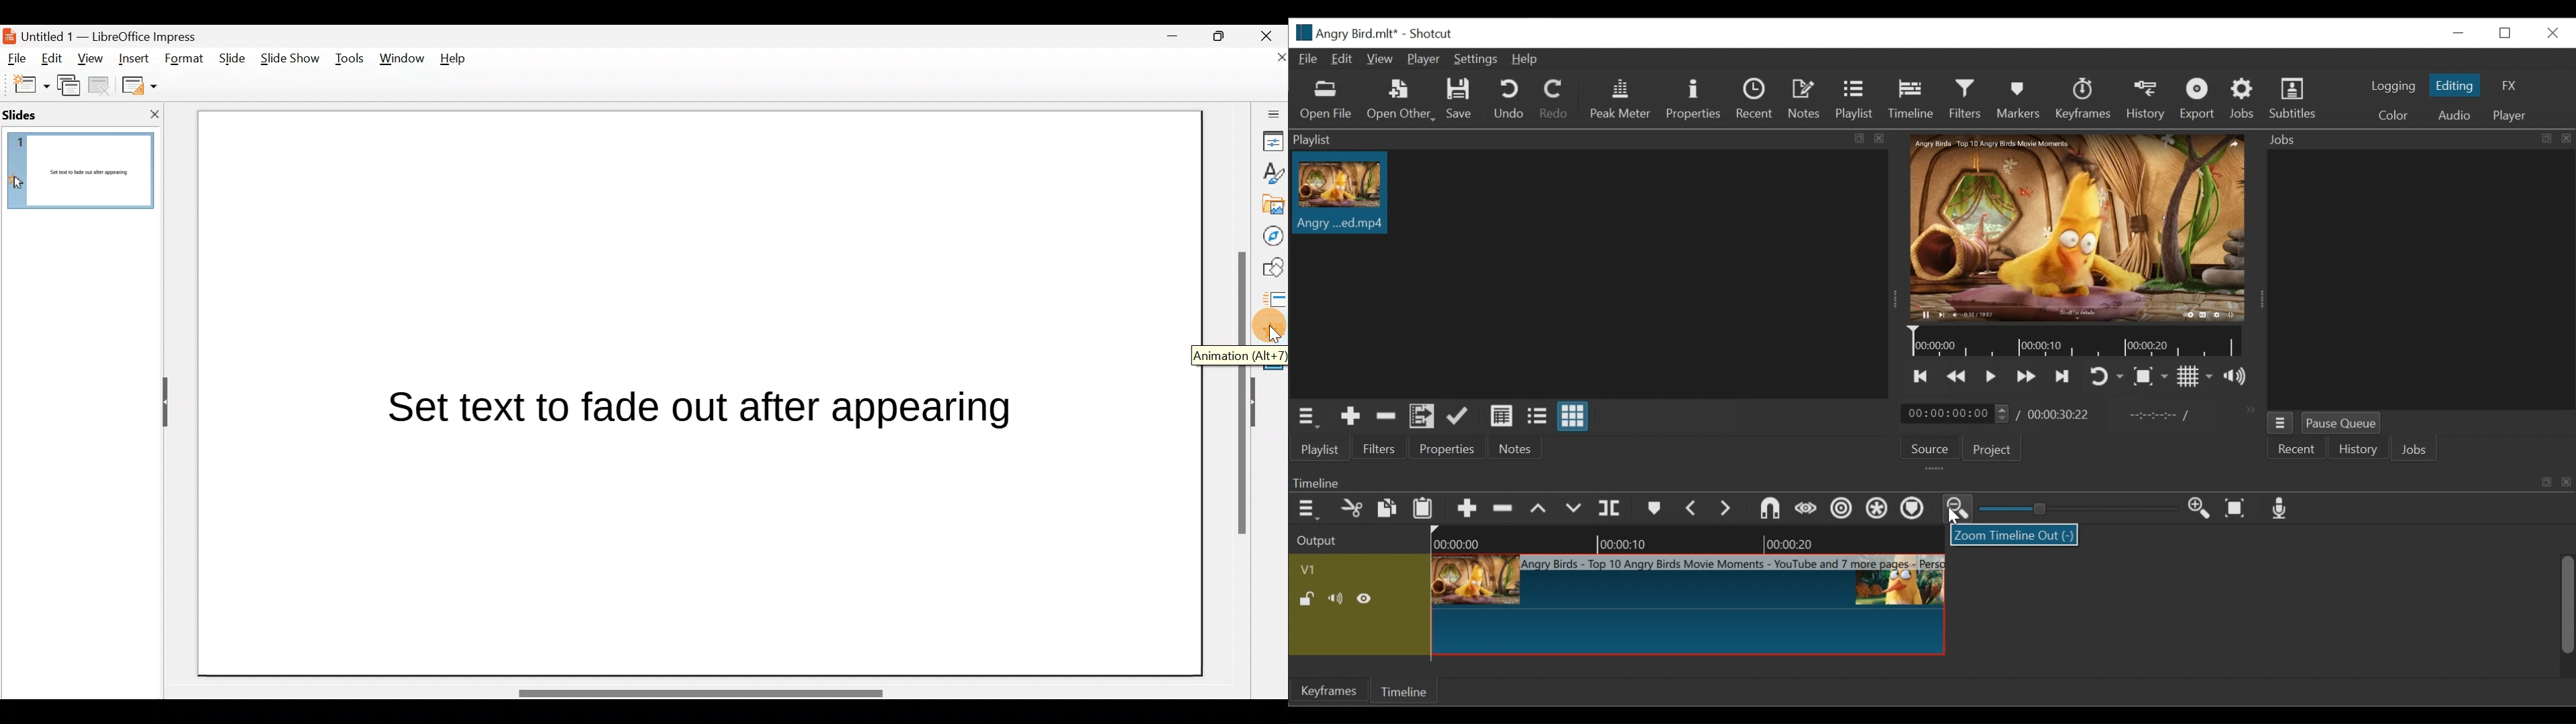 The width and height of the screenshot is (2576, 728). Describe the element at coordinates (1509, 99) in the screenshot. I see `Undo` at that location.